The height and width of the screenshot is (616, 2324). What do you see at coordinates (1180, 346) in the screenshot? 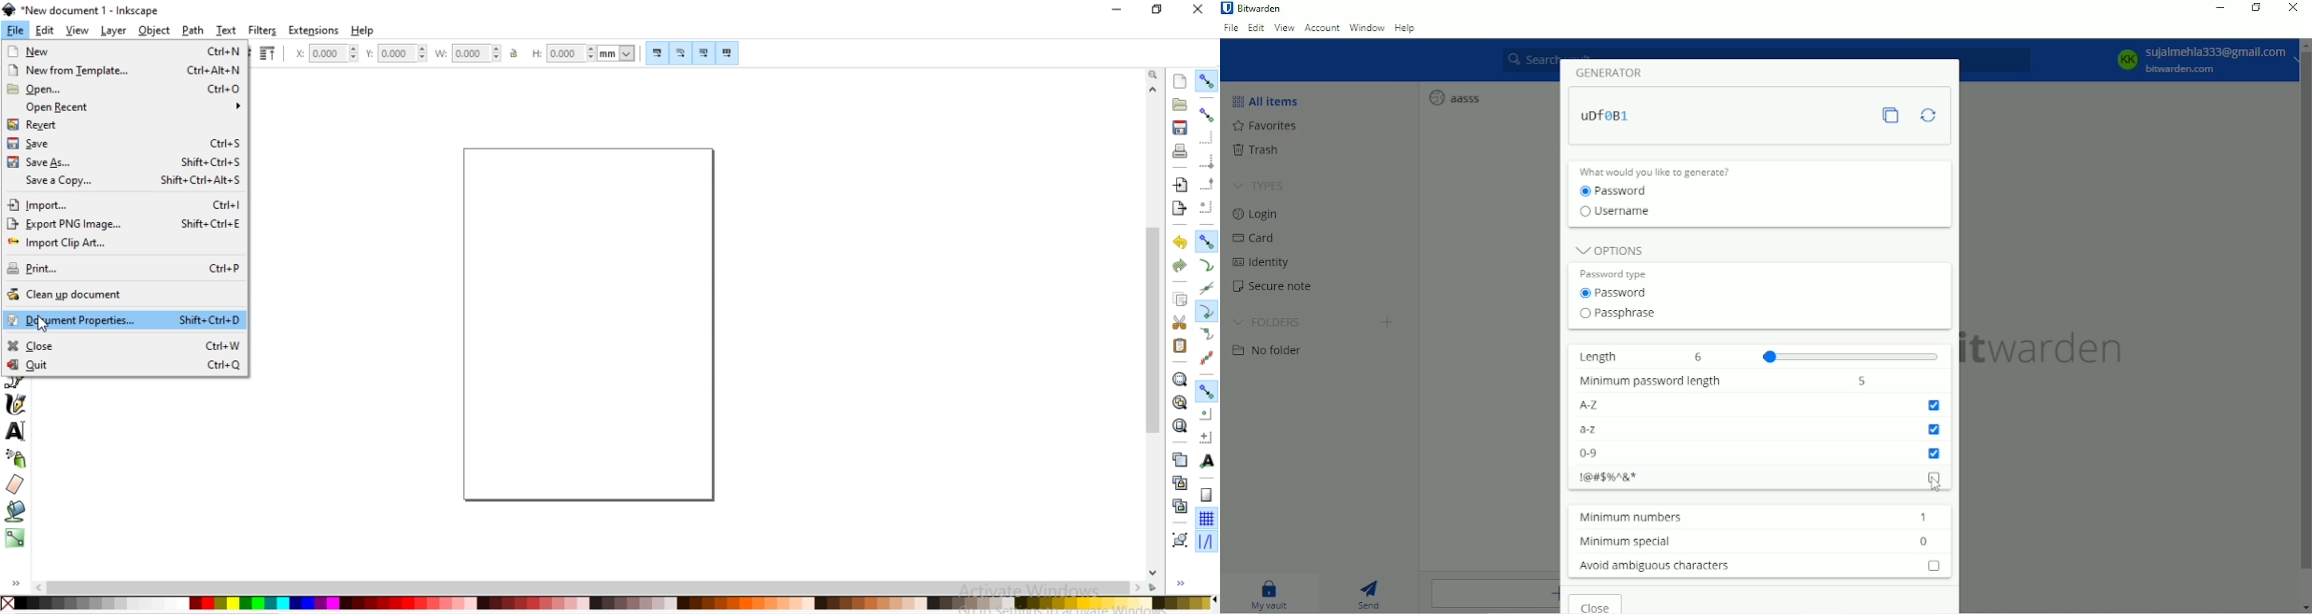
I see `paste` at bounding box center [1180, 346].